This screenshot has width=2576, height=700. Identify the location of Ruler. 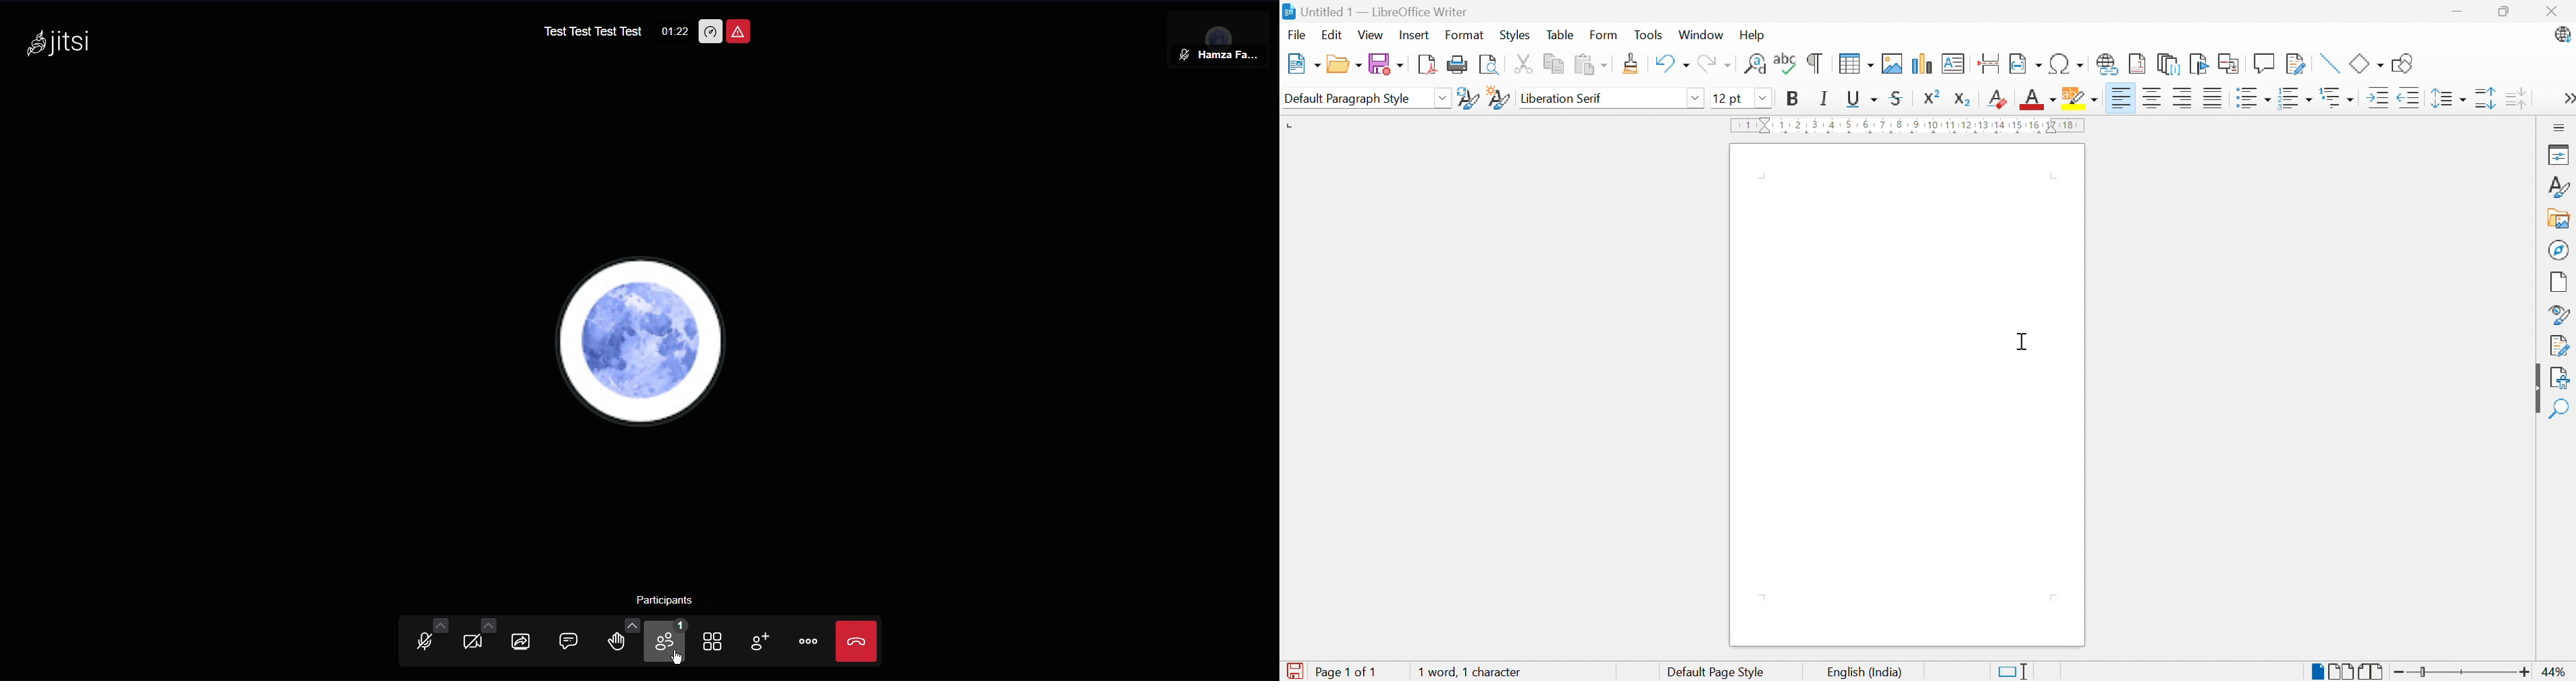
(1912, 126).